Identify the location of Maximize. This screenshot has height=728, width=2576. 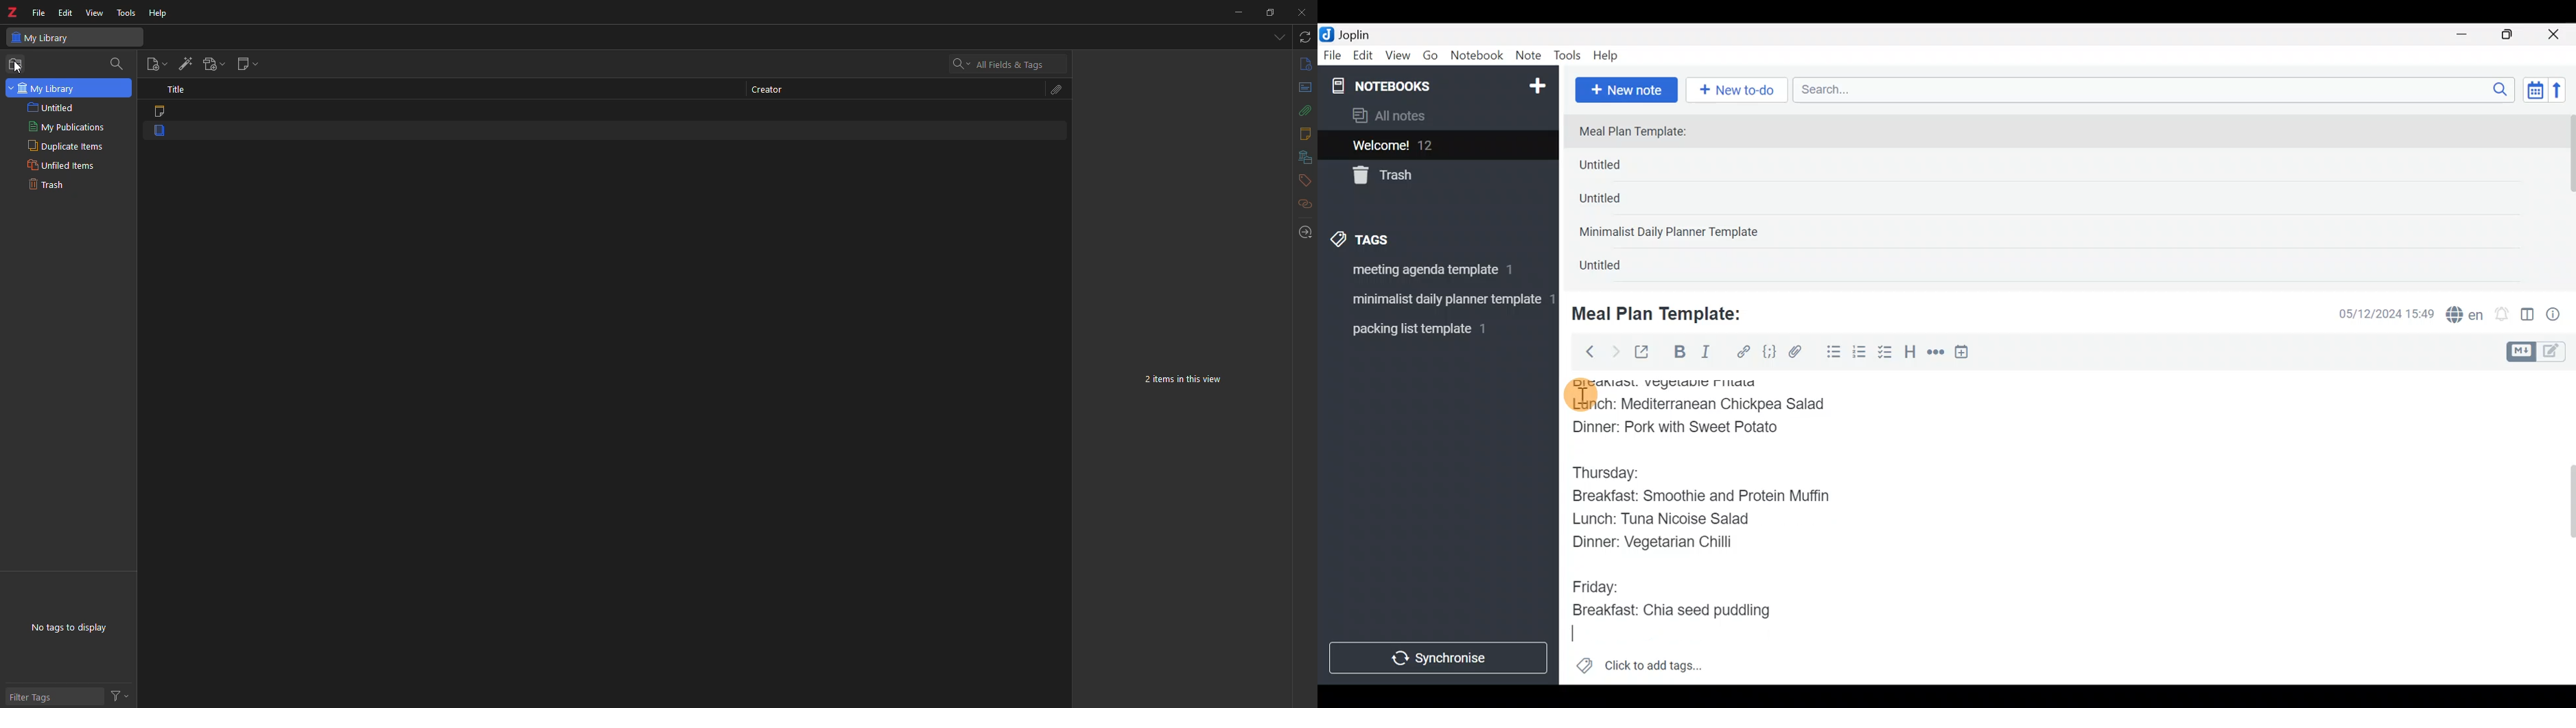
(2515, 35).